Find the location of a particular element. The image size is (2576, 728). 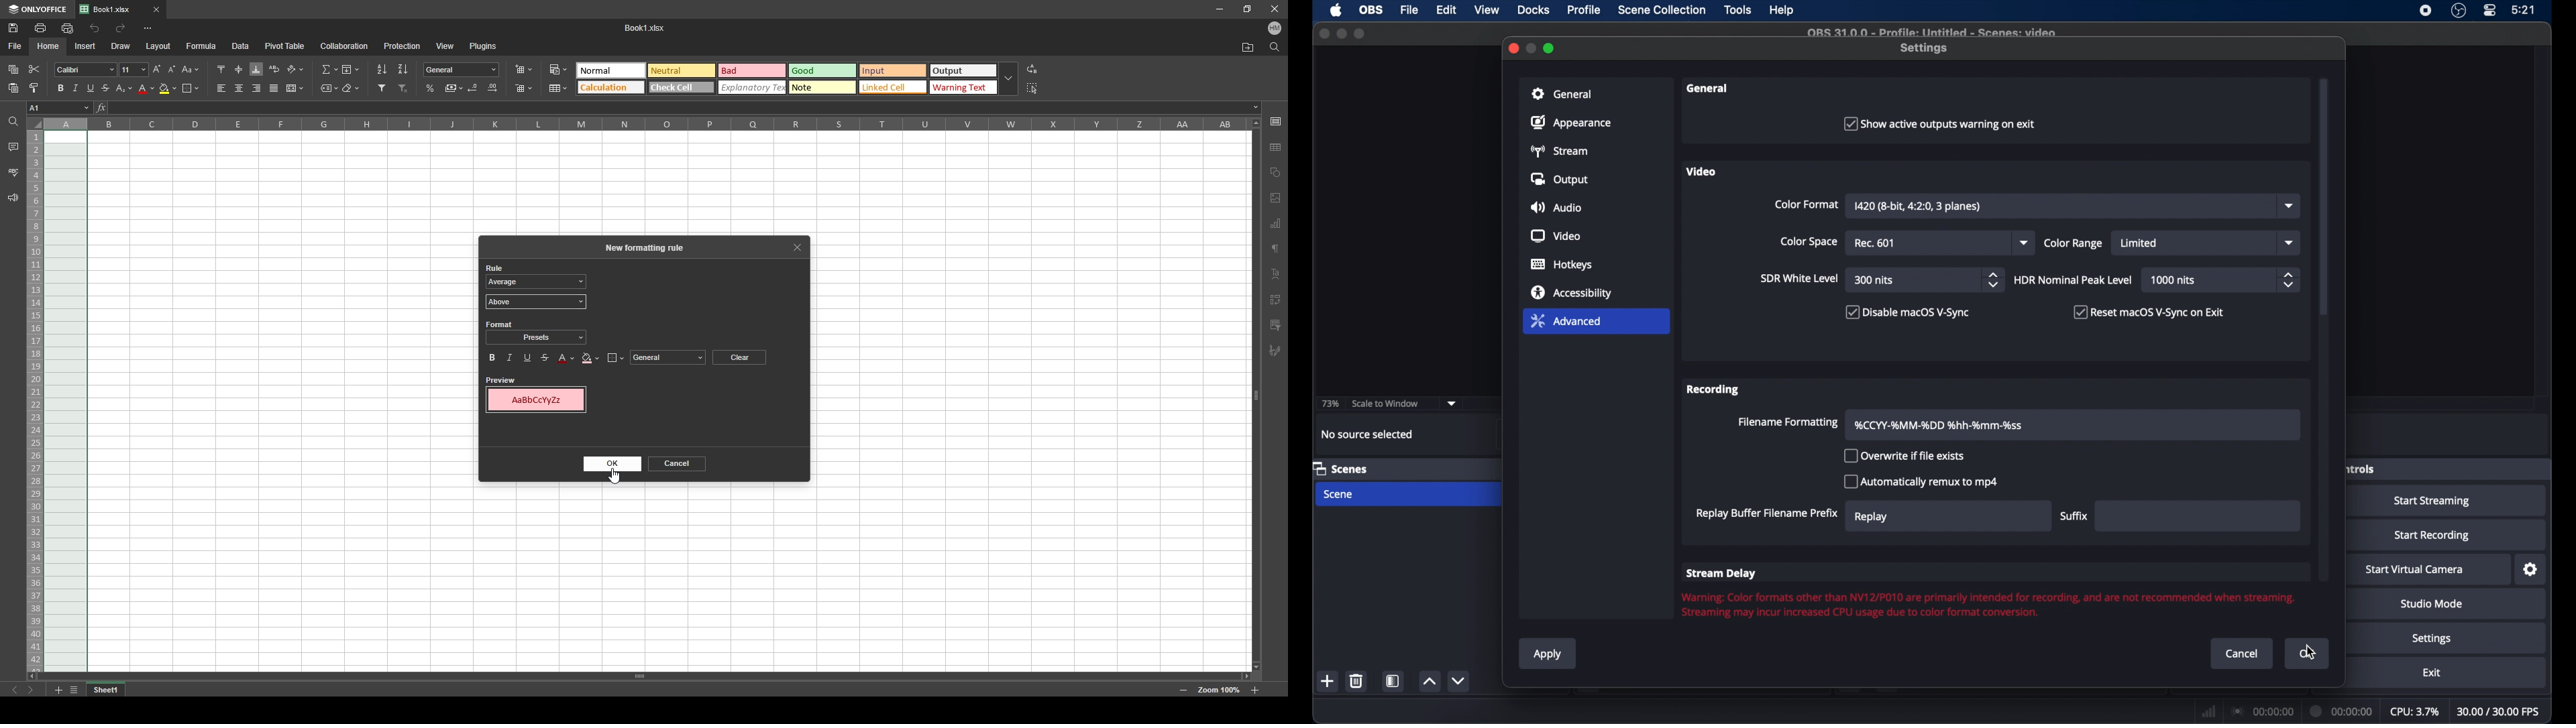

stream is located at coordinates (1561, 151).